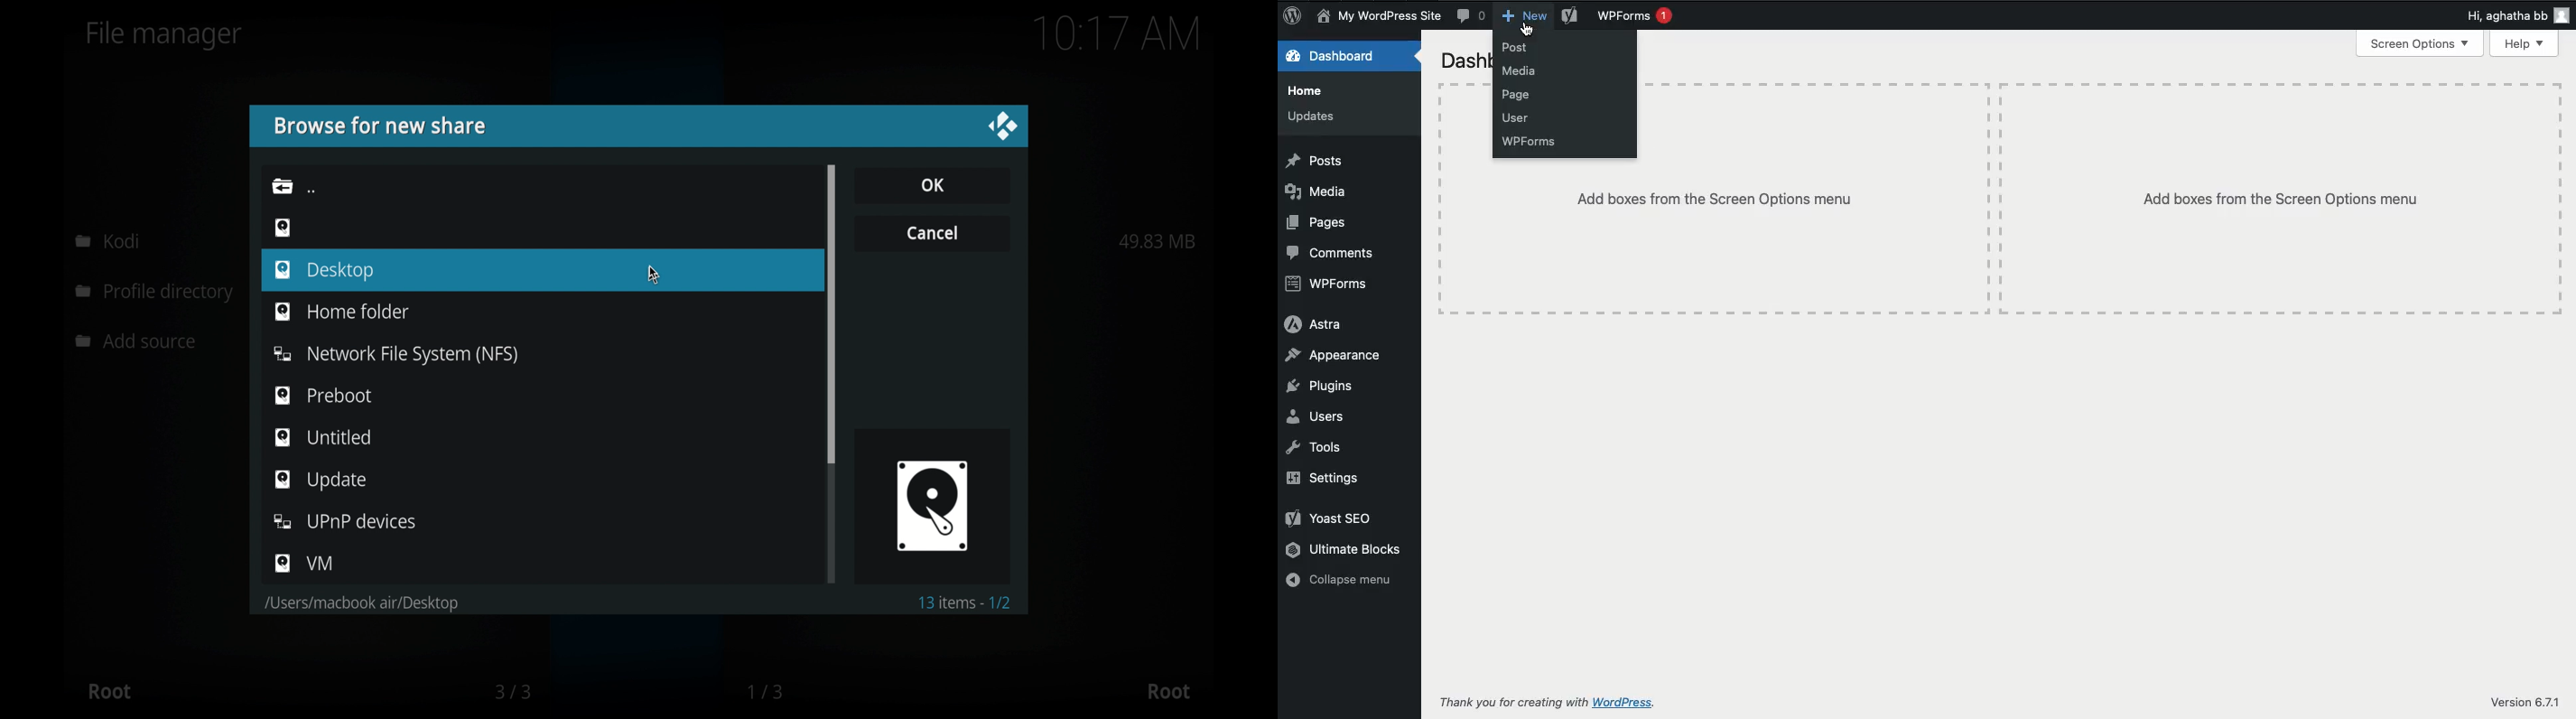 Image resolution: width=2576 pixels, height=728 pixels. I want to click on User, so click(1516, 118).